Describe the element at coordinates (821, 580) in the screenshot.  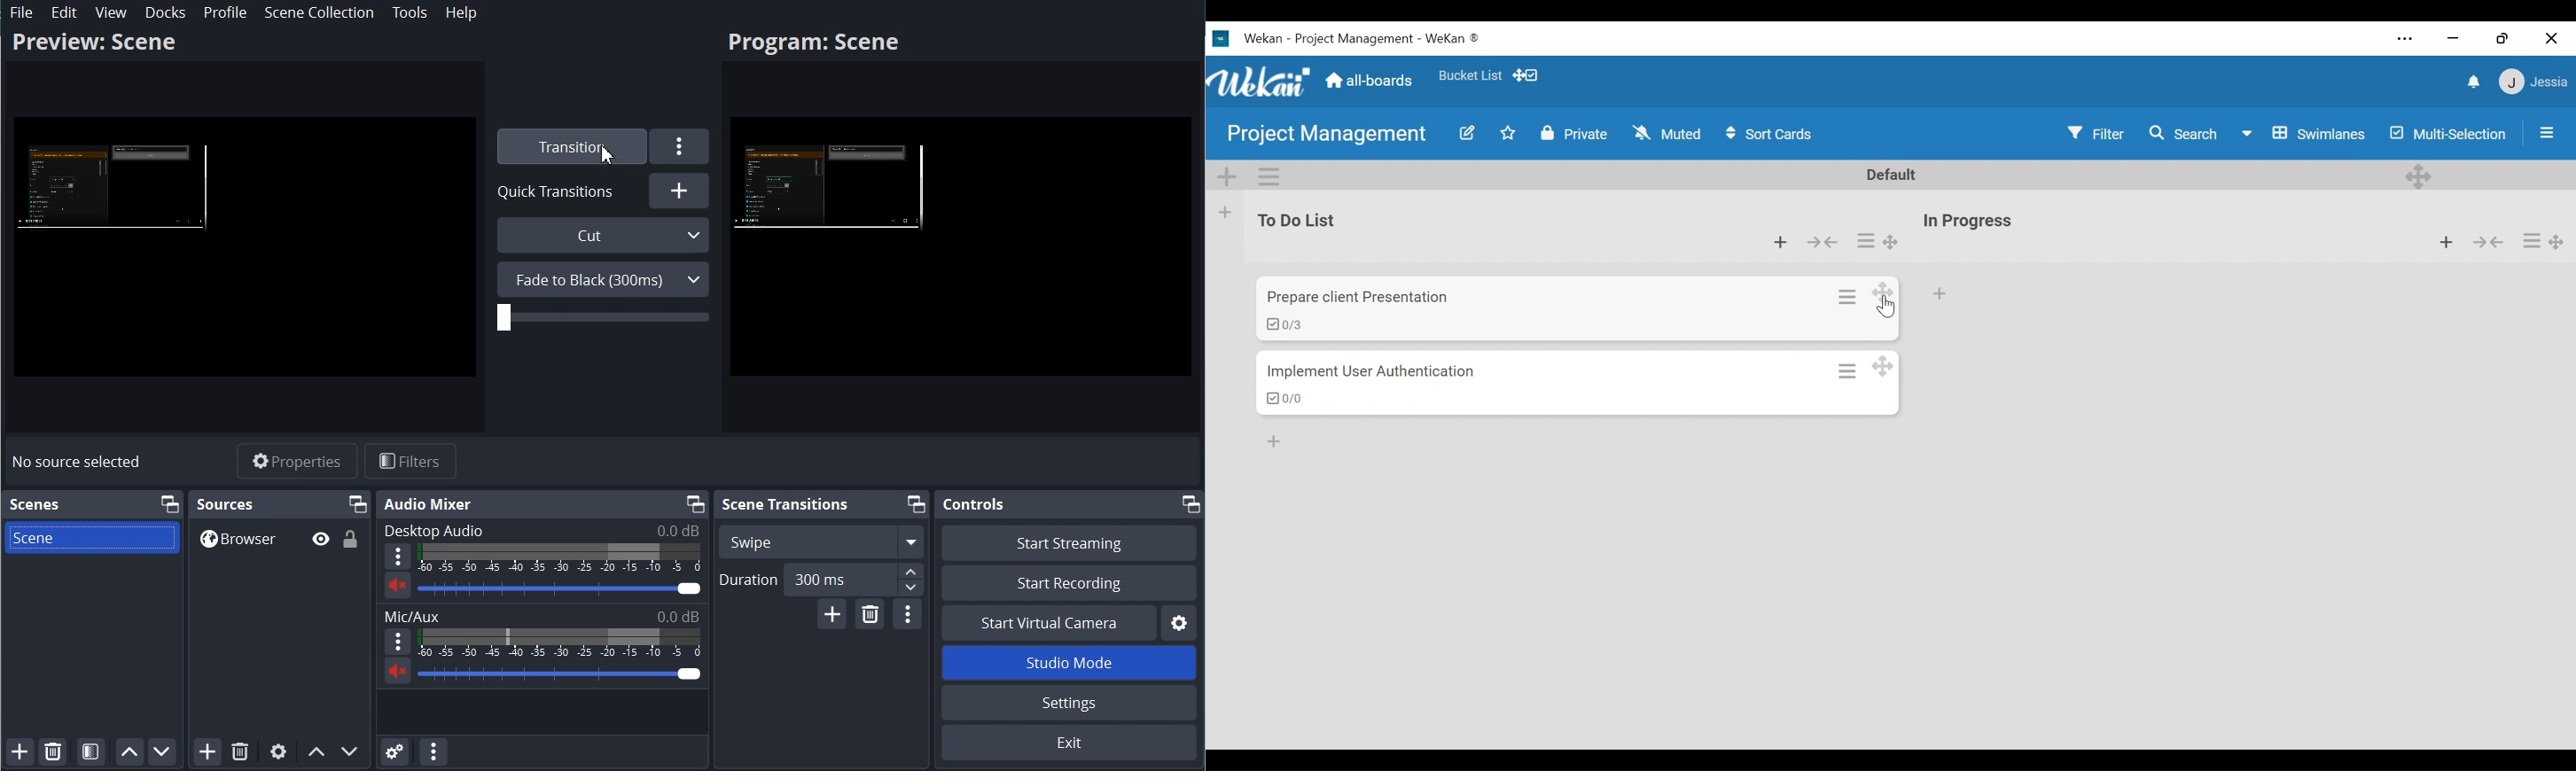
I see `Duration` at that location.